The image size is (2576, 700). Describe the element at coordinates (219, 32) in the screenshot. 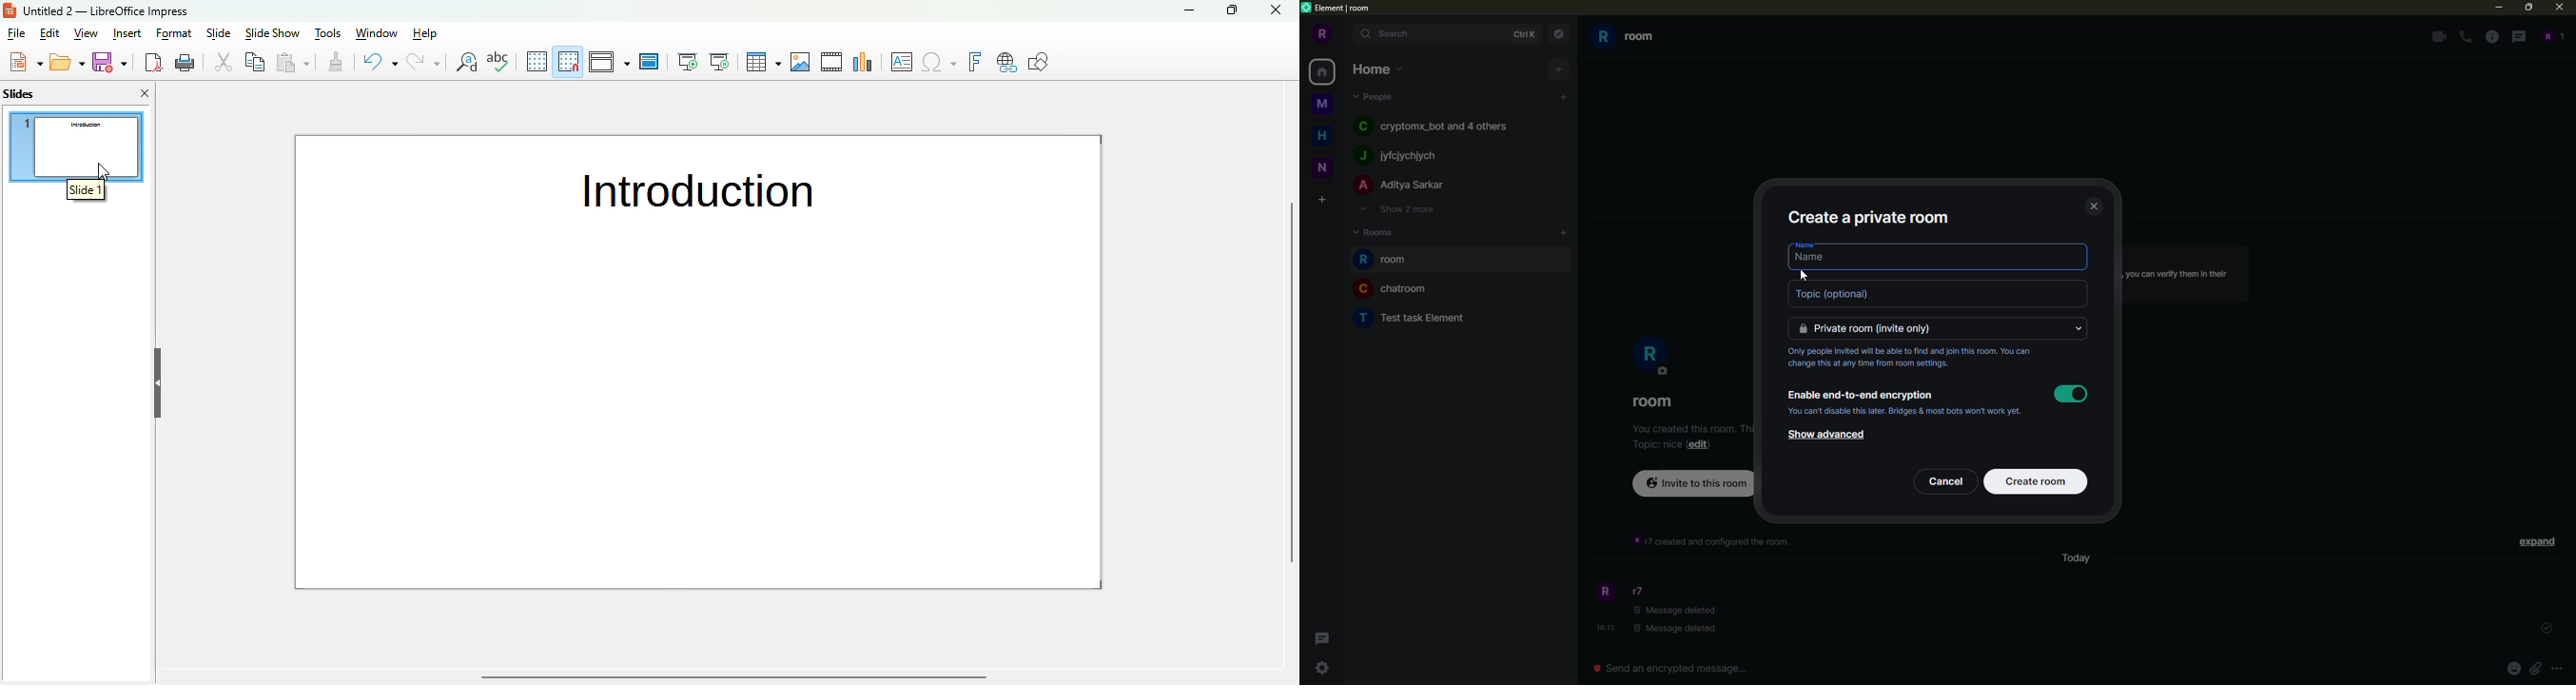

I see `slide` at that location.